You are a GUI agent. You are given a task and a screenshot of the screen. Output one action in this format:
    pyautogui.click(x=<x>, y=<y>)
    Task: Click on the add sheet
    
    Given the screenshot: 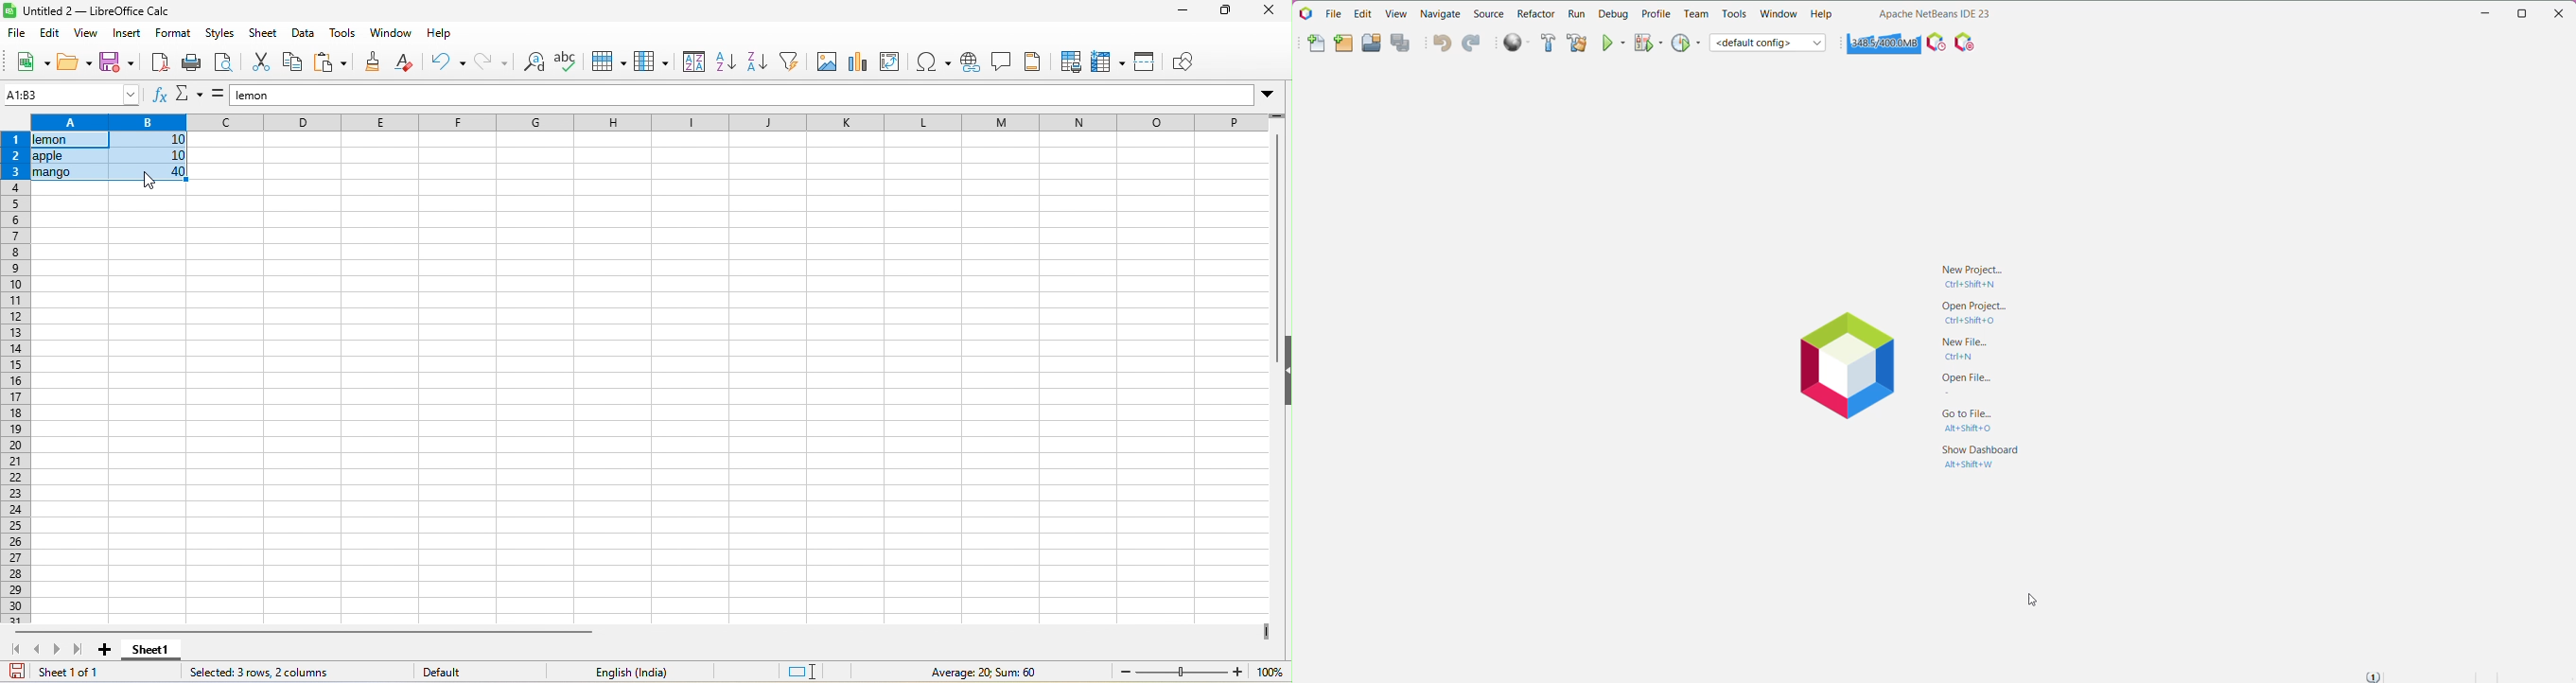 What is the action you would take?
    pyautogui.click(x=100, y=652)
    